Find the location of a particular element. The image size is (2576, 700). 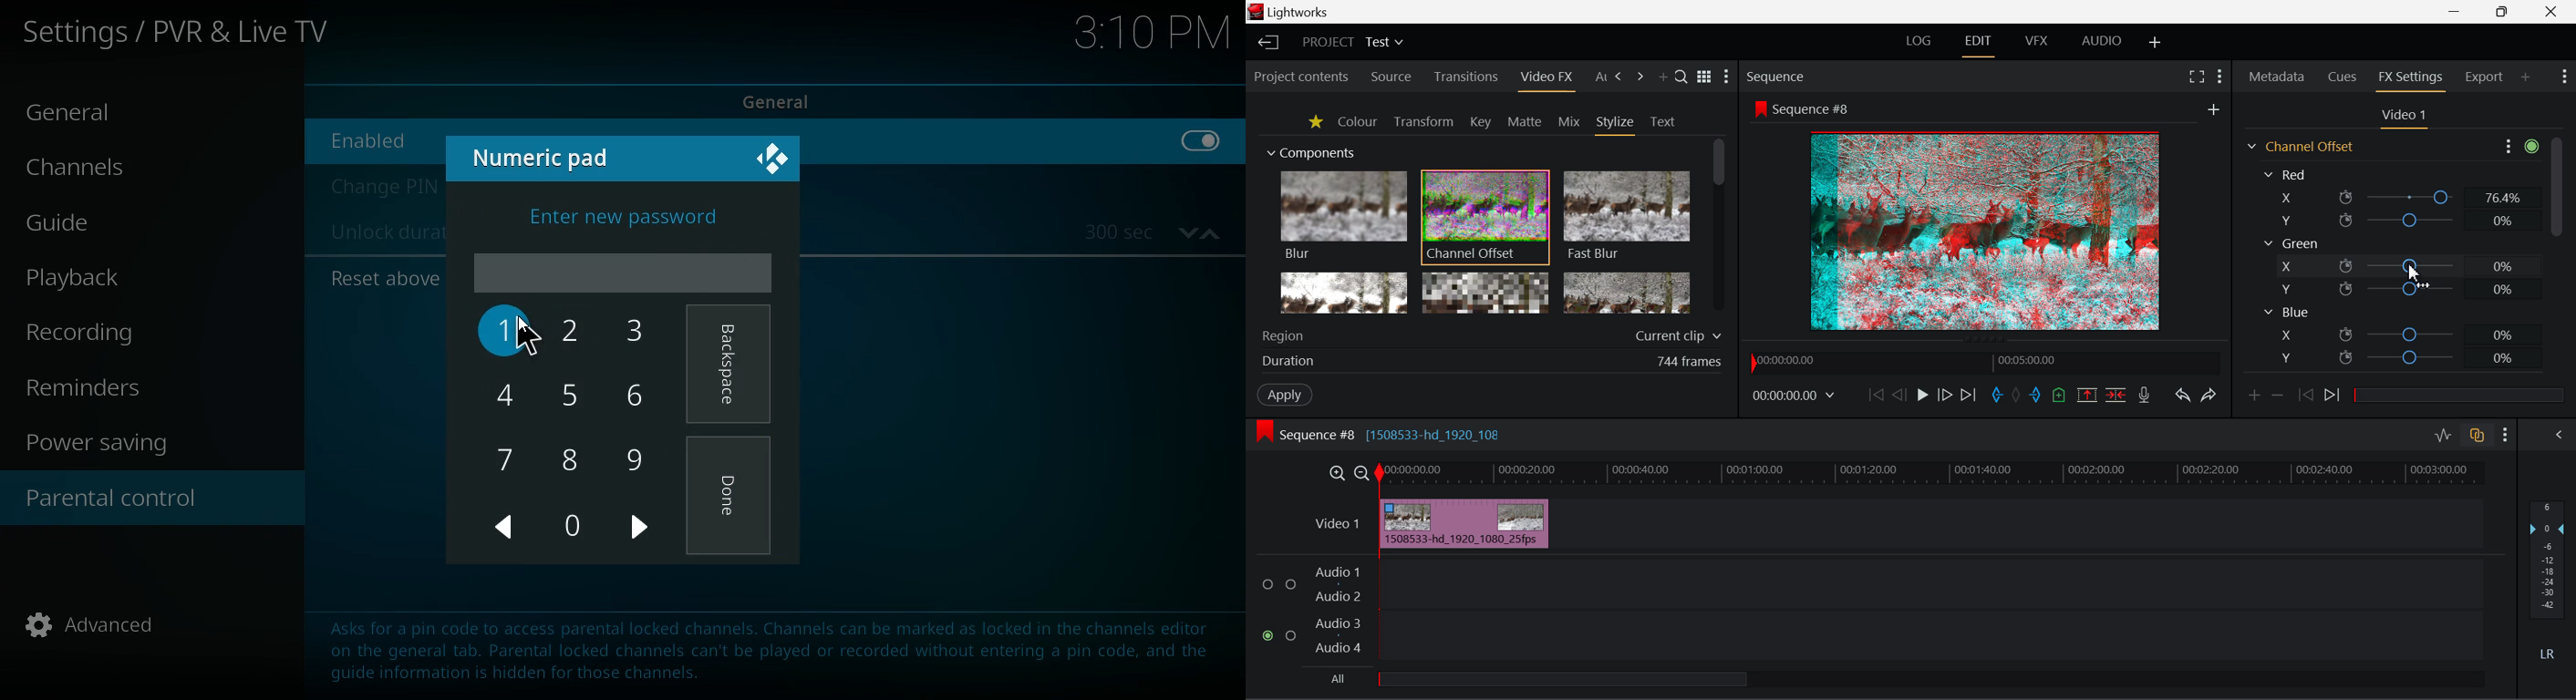

Colour is located at coordinates (1357, 121).